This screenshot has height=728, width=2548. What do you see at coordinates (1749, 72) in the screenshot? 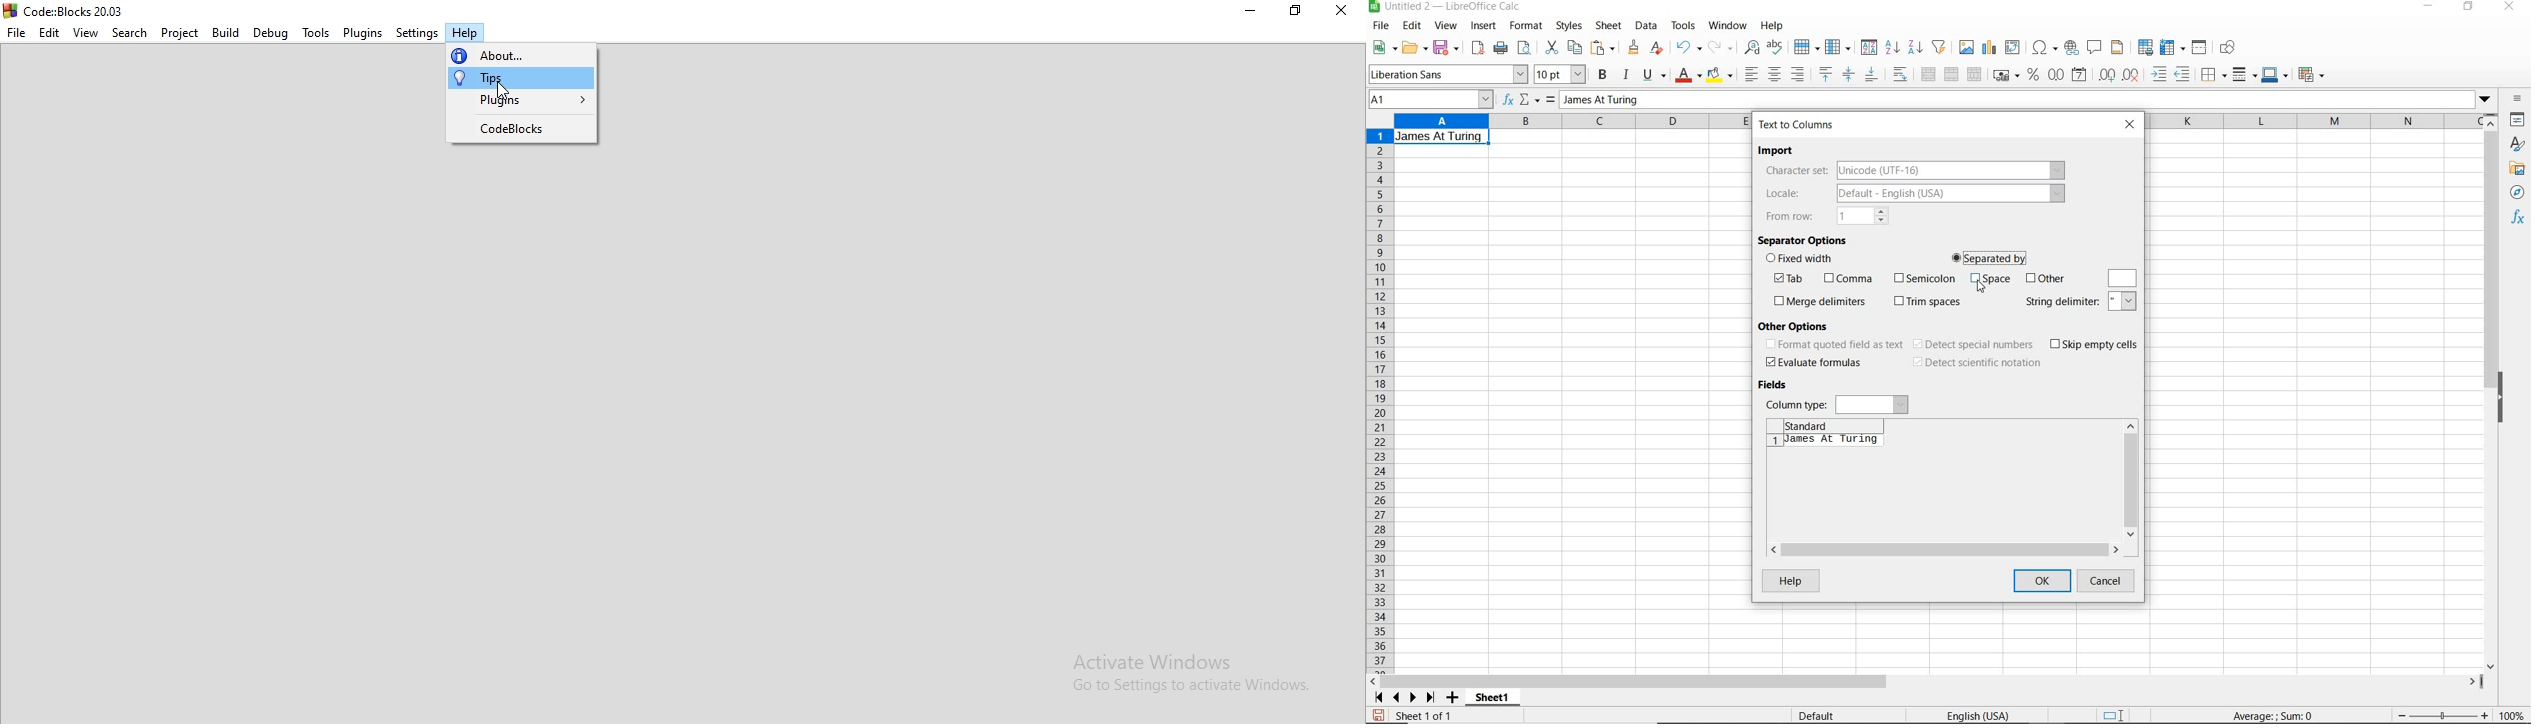
I see `align left` at bounding box center [1749, 72].